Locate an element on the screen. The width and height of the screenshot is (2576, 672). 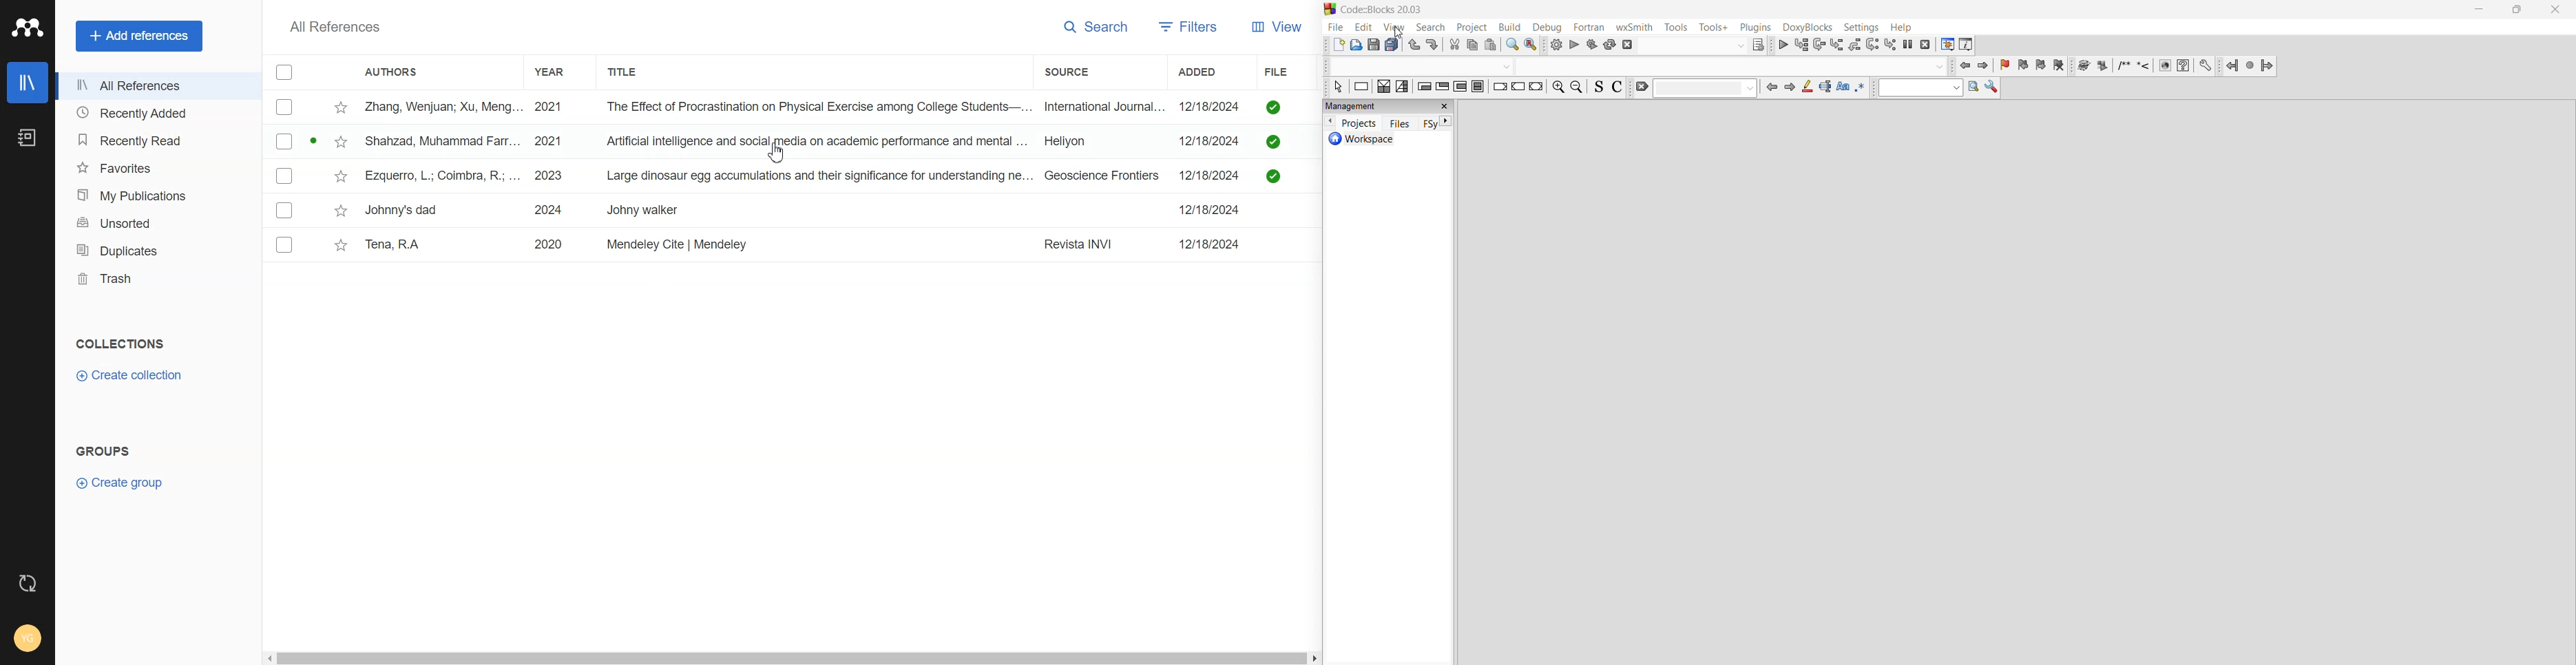
fortran is located at coordinates (1590, 27).